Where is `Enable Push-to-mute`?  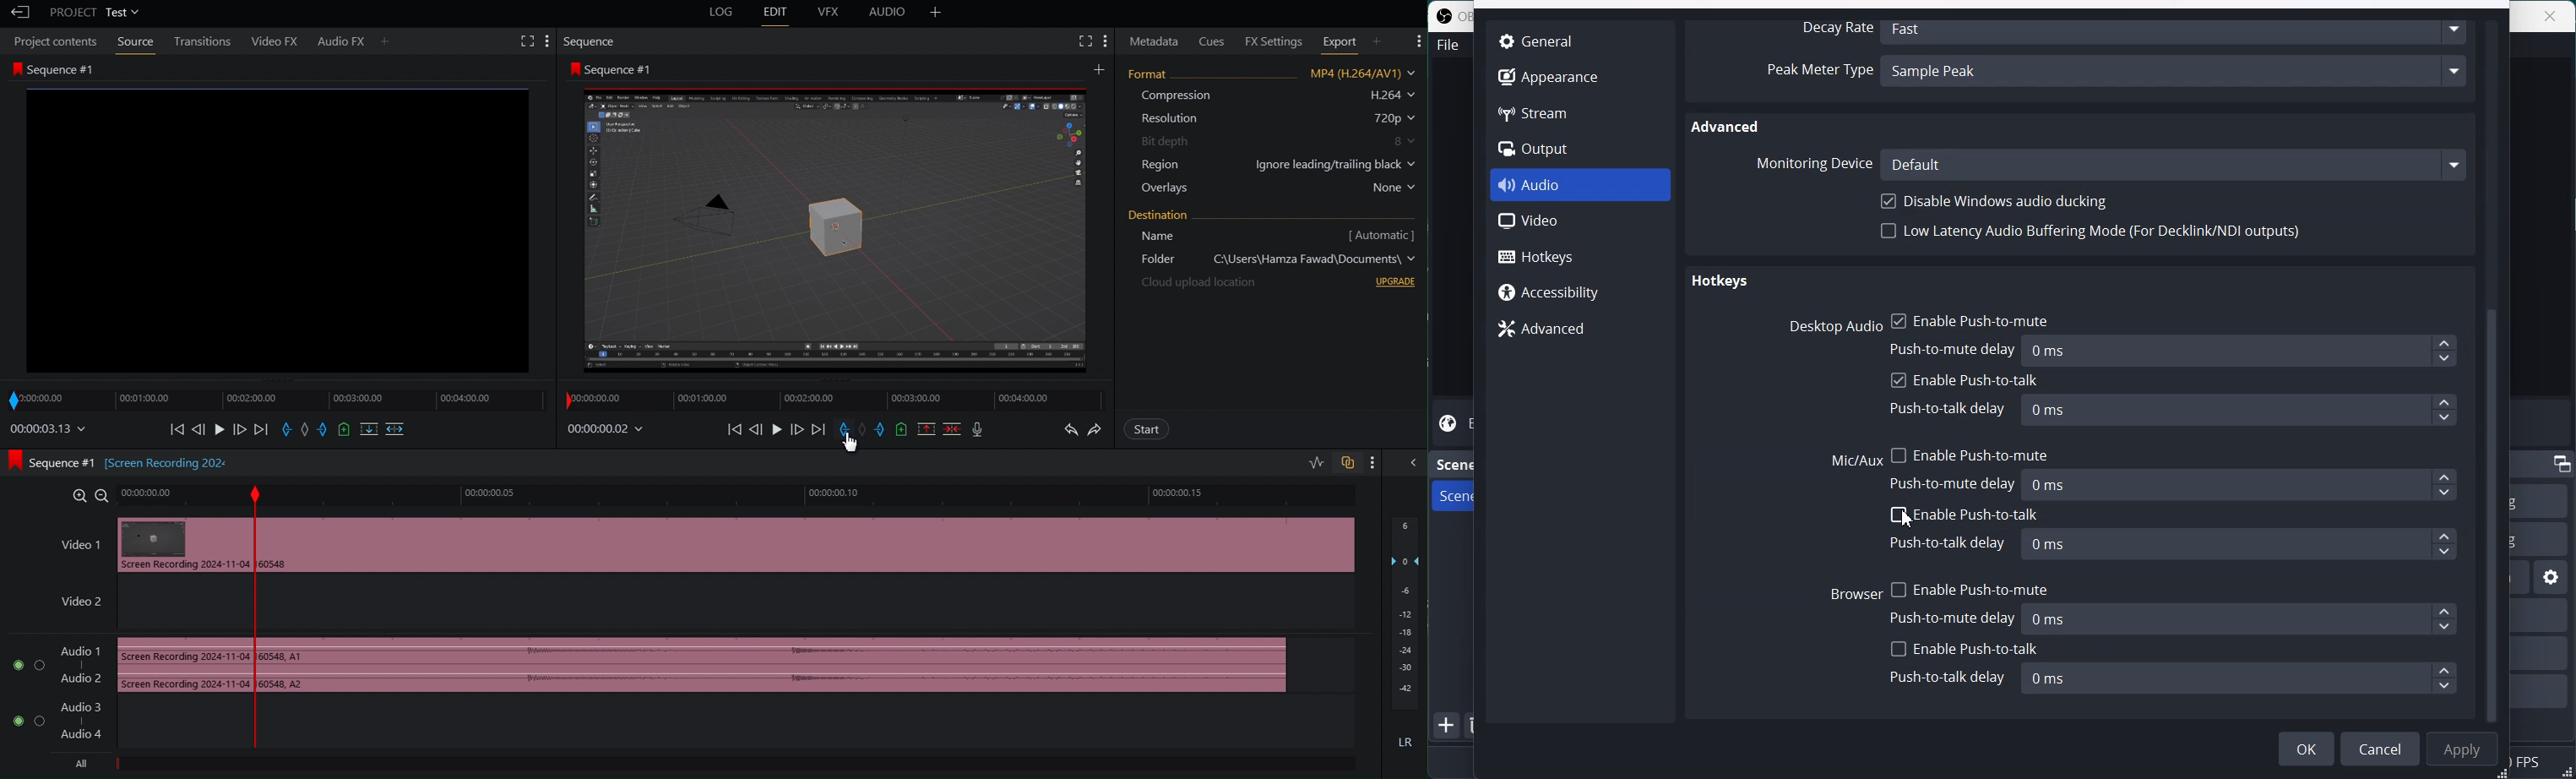 Enable Push-to-mute is located at coordinates (1970, 452).